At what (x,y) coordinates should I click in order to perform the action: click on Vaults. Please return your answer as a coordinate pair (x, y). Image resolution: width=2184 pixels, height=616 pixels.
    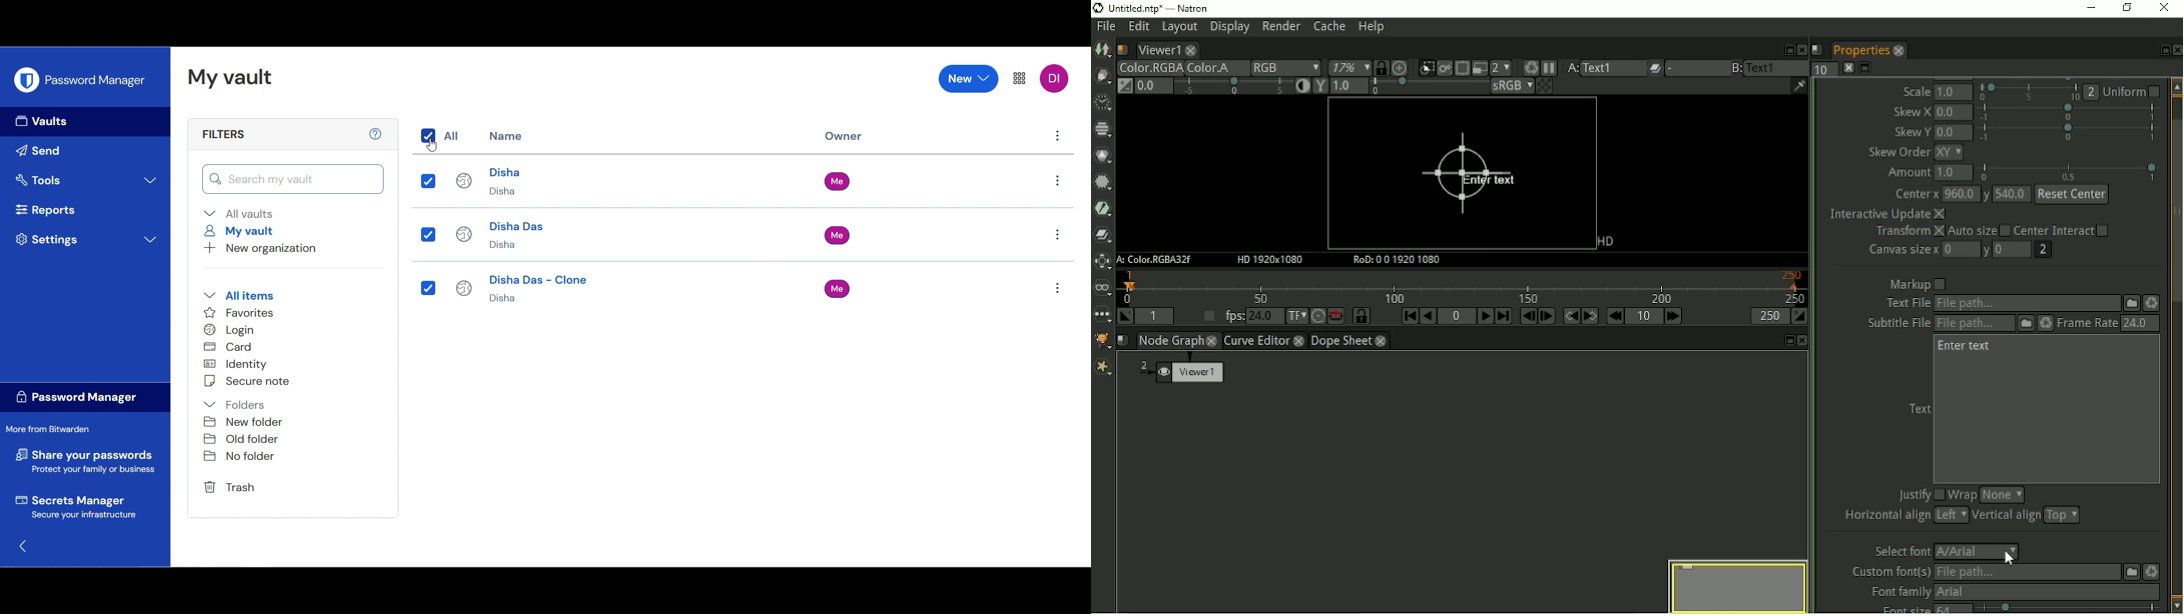
    Looking at the image, I should click on (85, 122).